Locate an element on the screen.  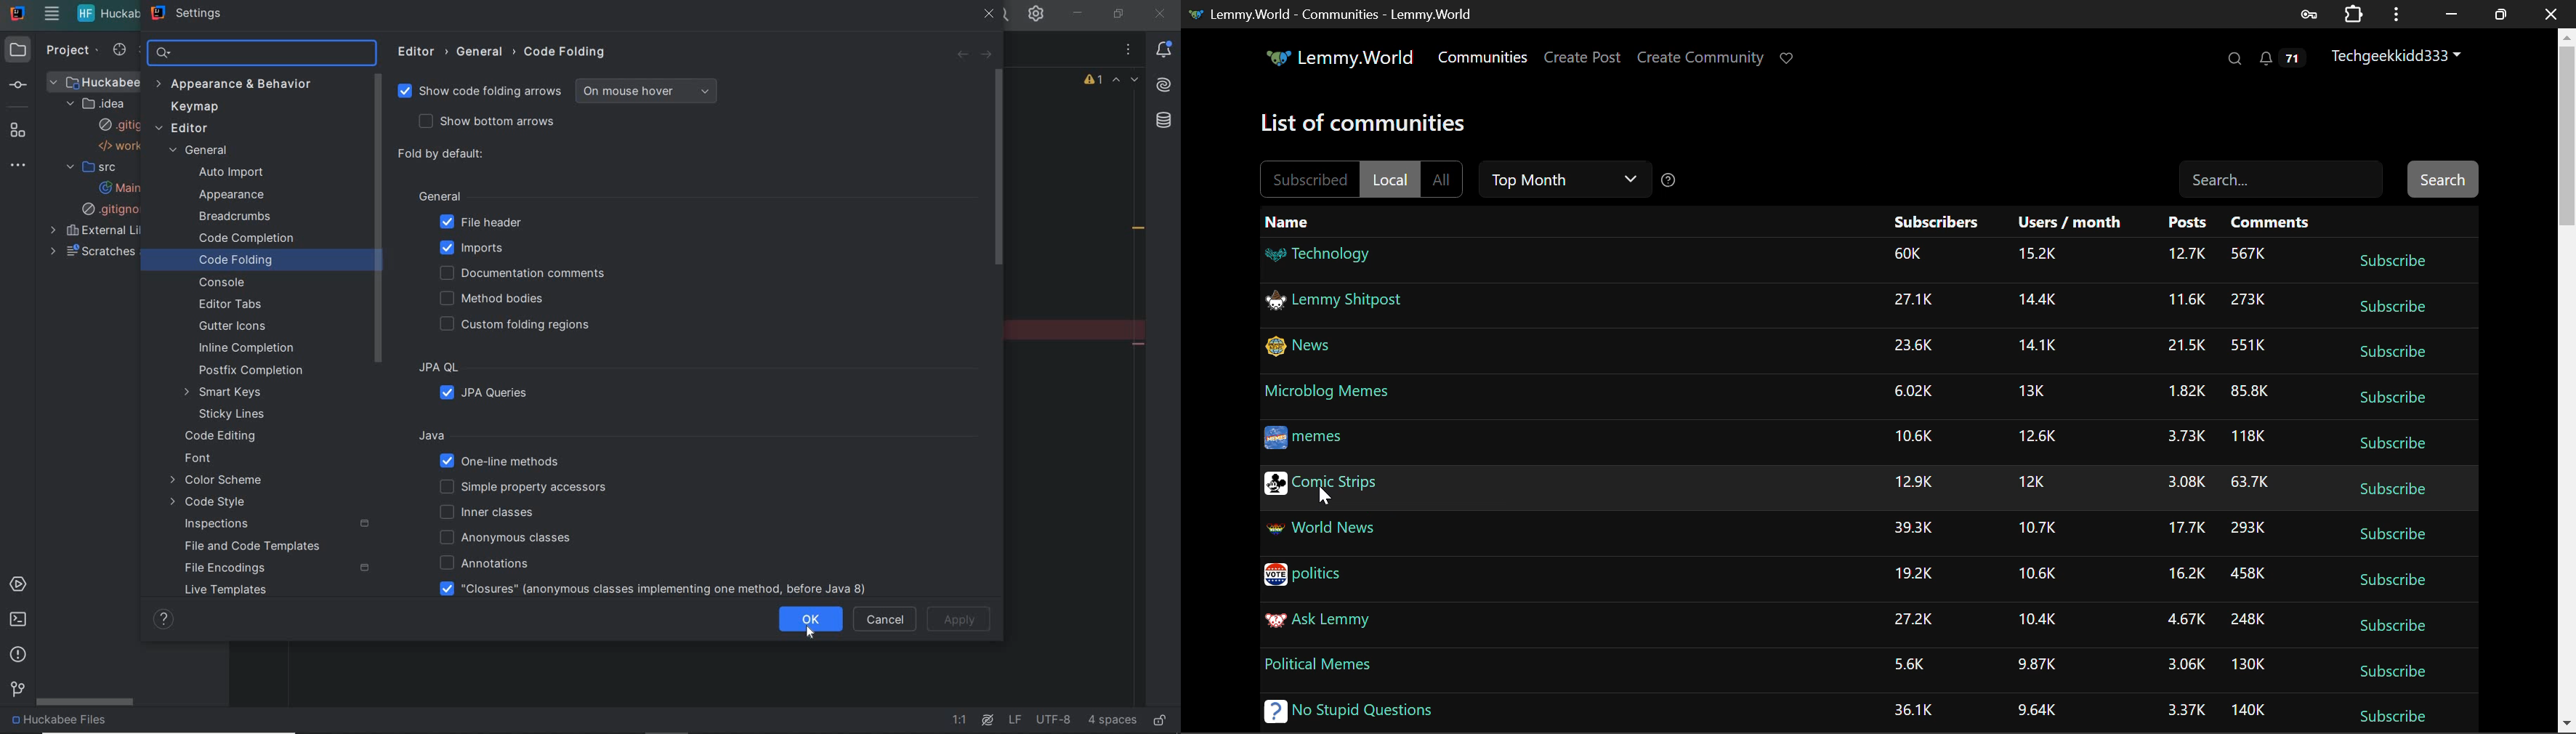
politics is located at coordinates (1307, 576).